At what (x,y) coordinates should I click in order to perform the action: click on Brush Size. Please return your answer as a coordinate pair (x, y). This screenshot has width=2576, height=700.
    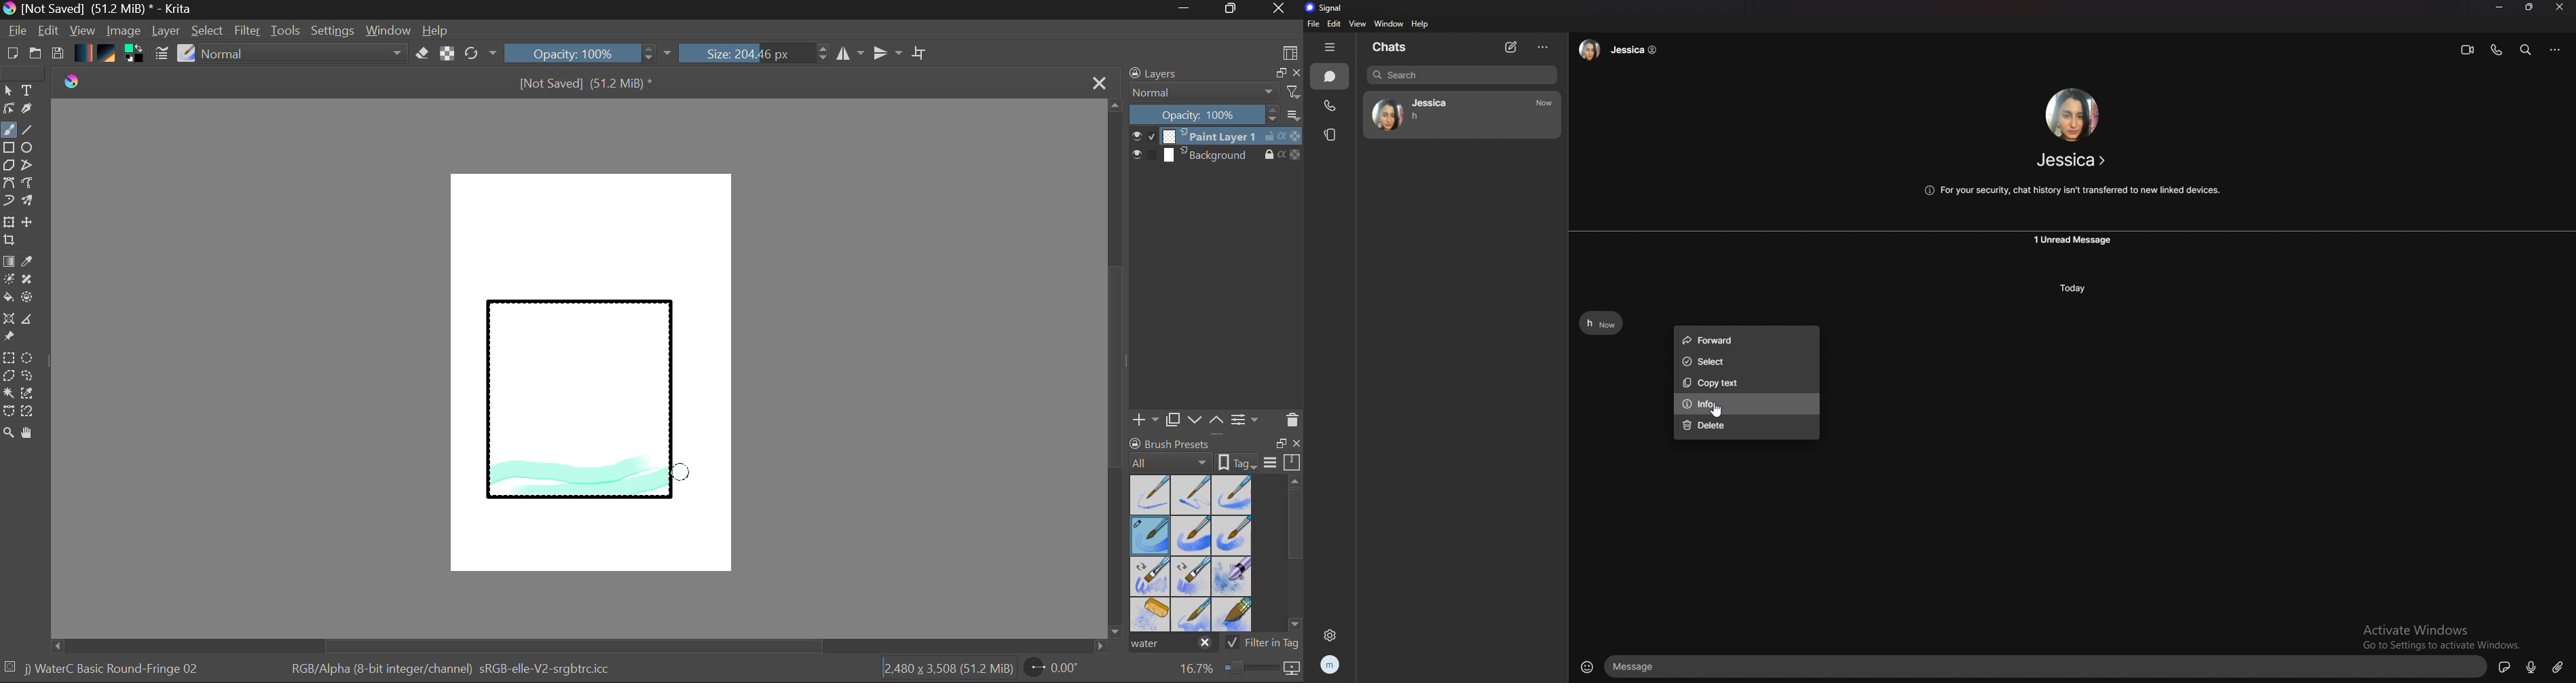
    Looking at the image, I should click on (755, 53).